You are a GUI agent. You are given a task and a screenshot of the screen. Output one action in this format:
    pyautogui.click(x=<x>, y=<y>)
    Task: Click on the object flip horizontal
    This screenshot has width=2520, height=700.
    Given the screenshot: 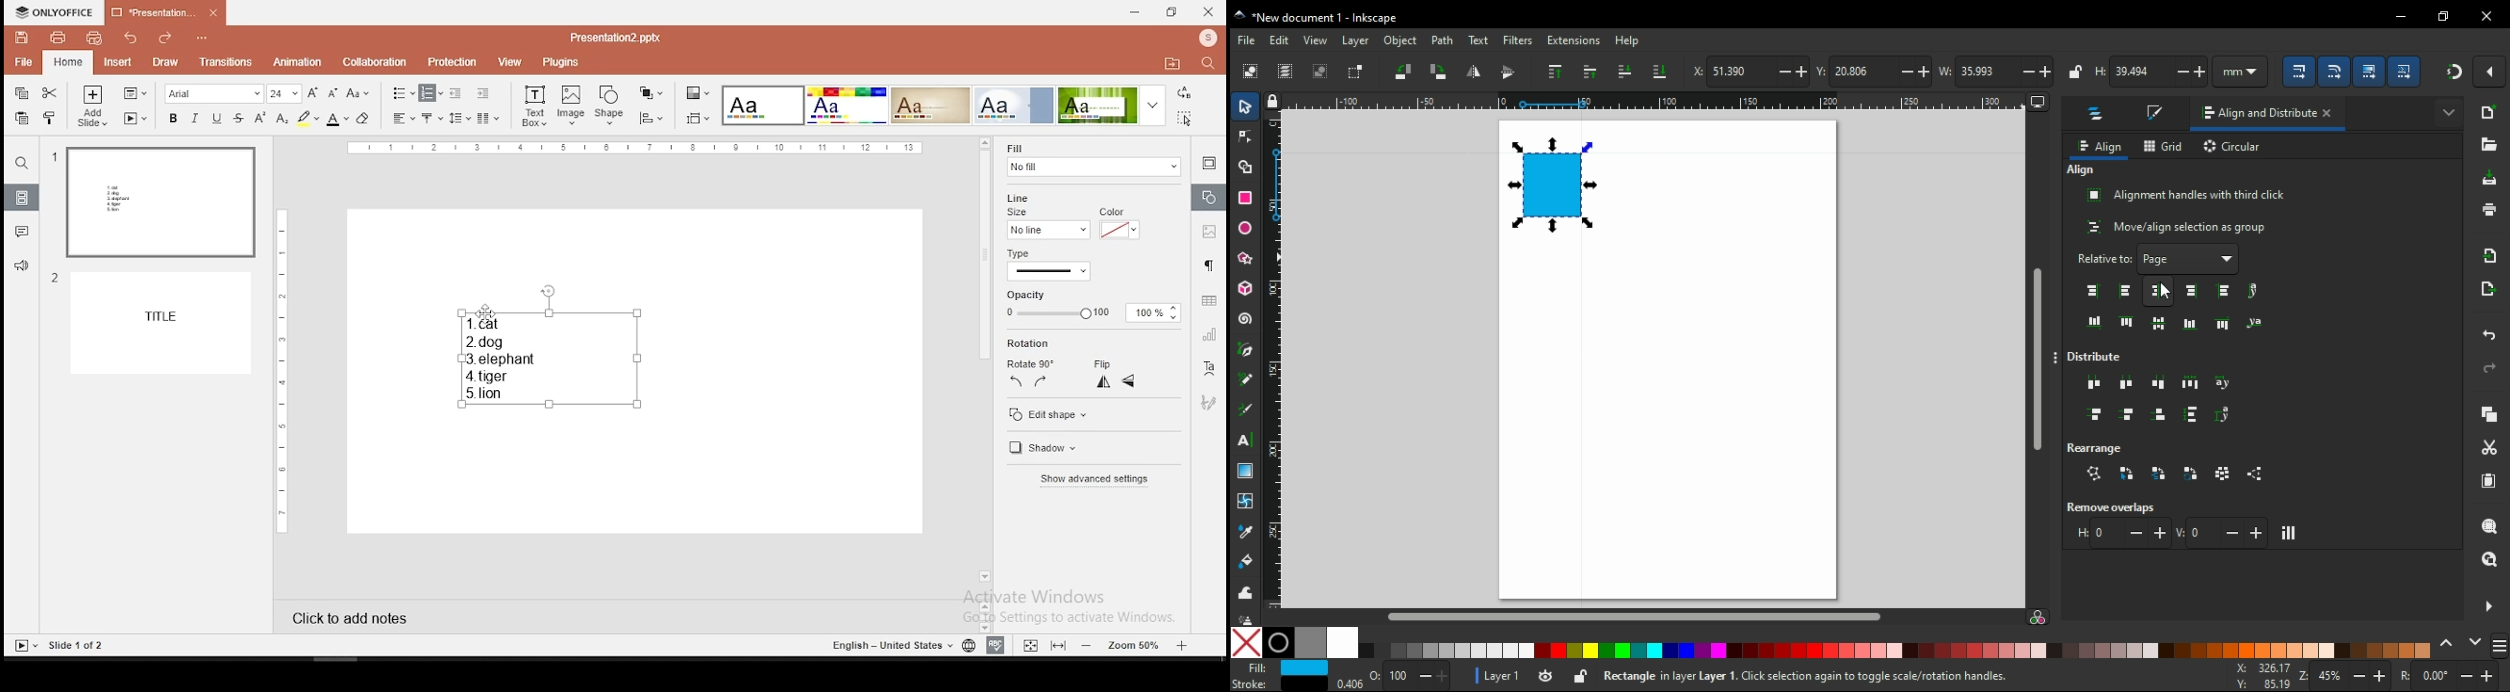 What is the action you would take?
    pyautogui.click(x=1473, y=73)
    